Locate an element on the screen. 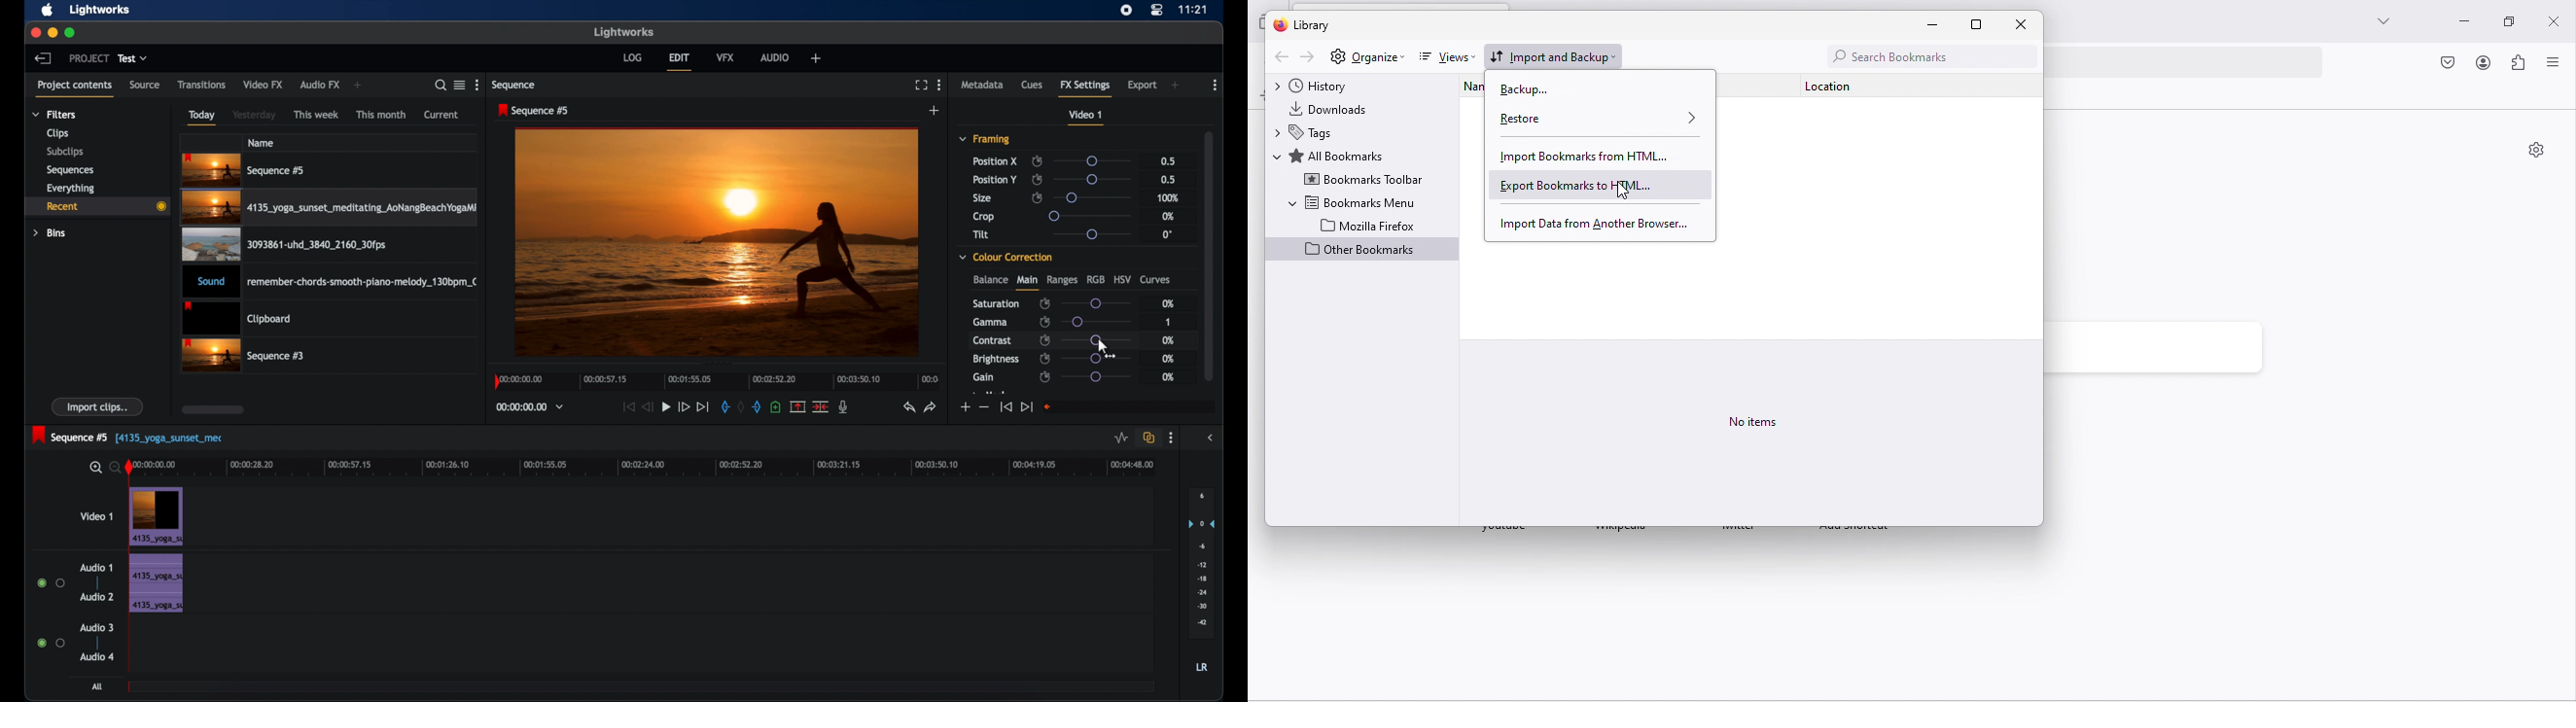 This screenshot has width=2576, height=728. video preview is located at coordinates (717, 244).